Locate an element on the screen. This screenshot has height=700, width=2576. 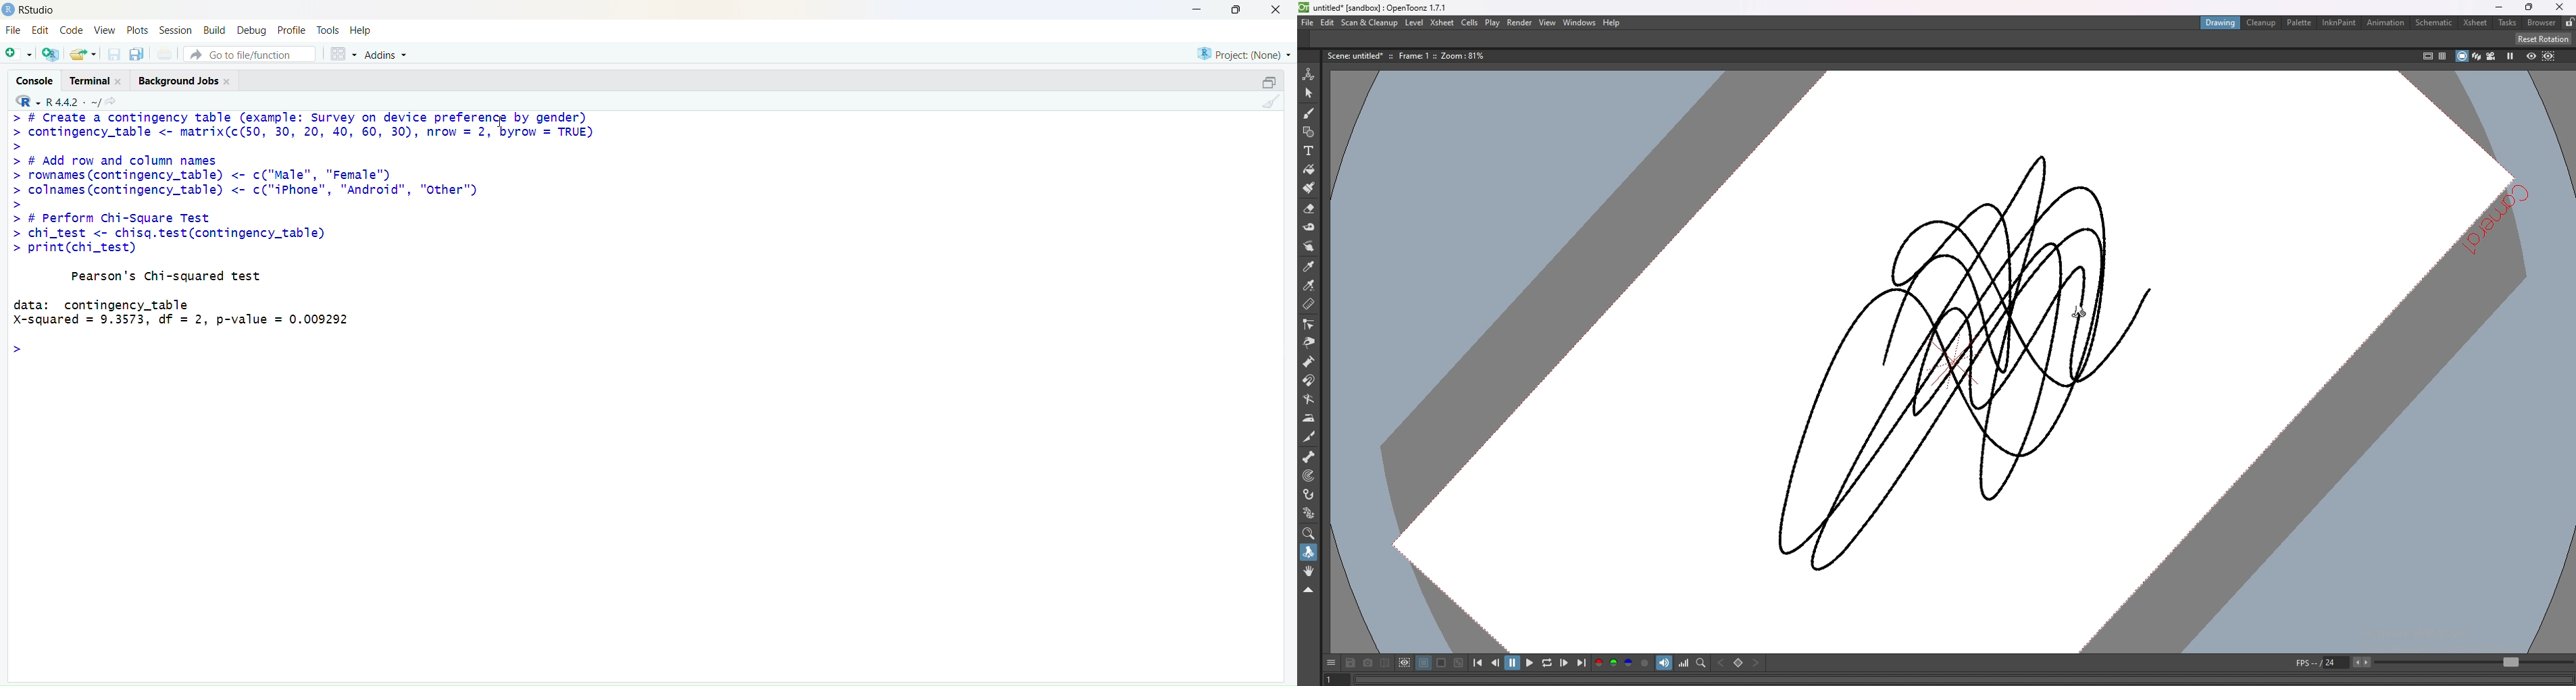
Background jobs is located at coordinates (178, 82).